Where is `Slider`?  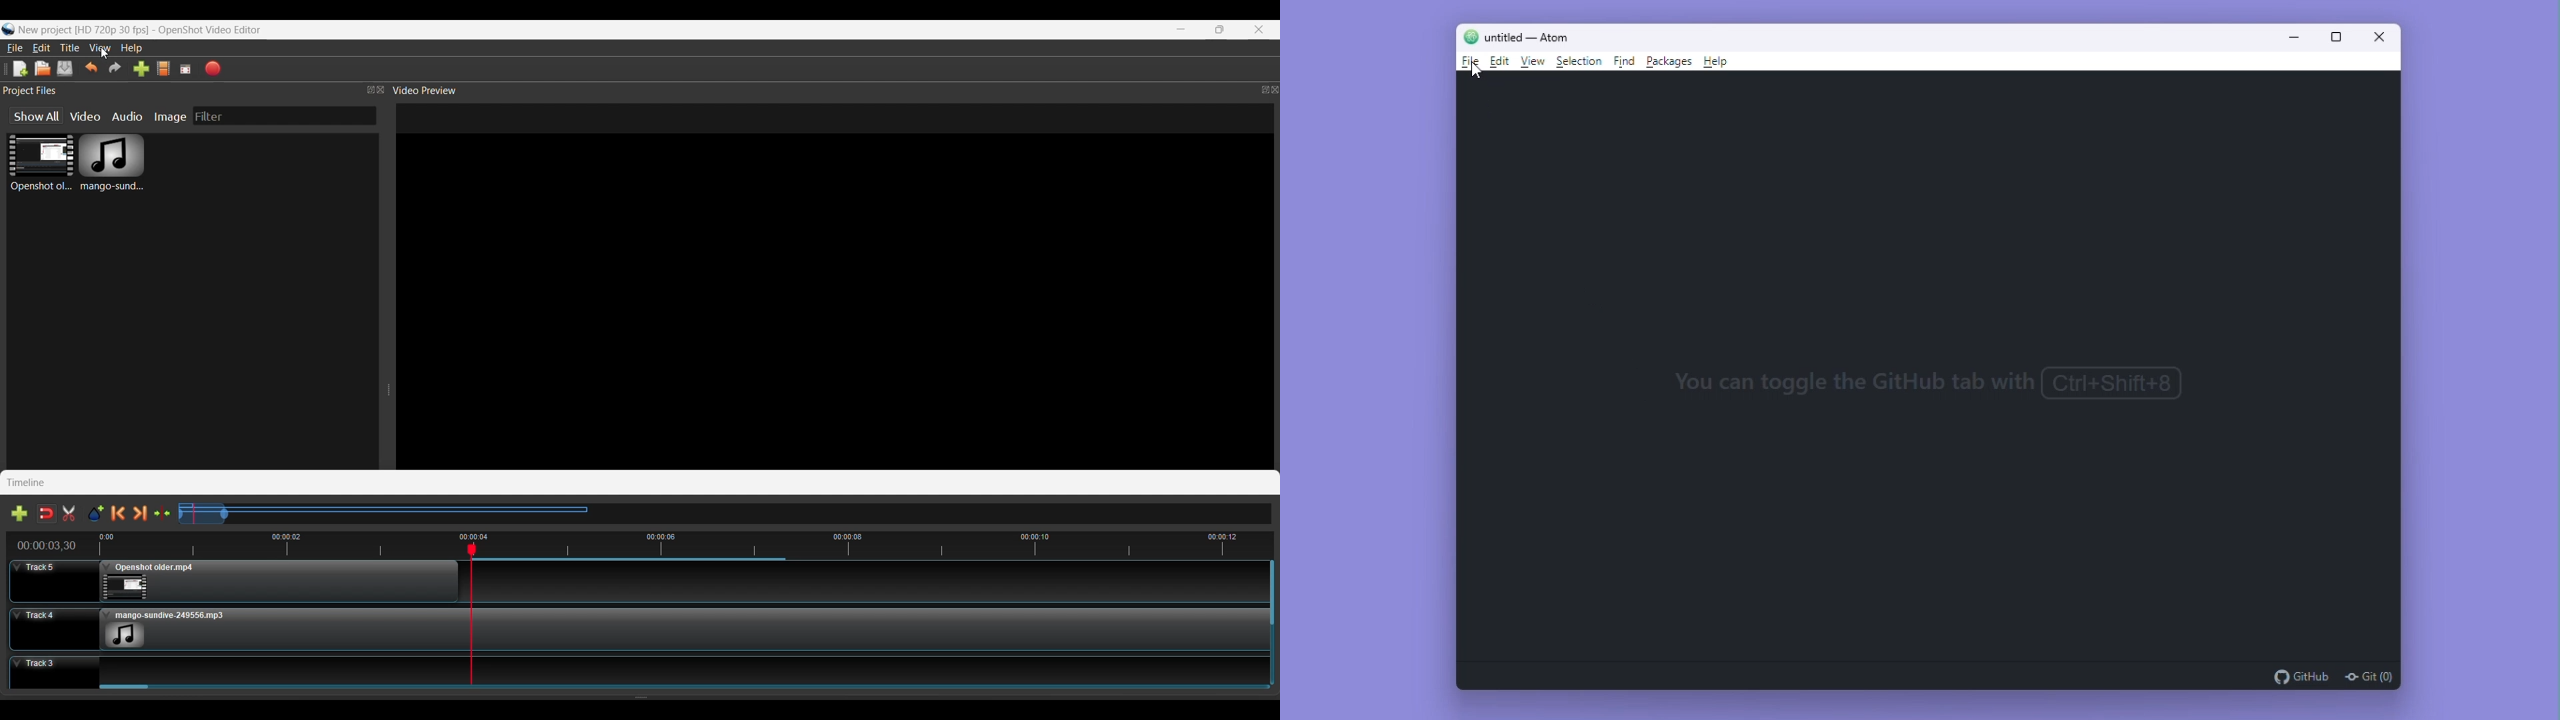
Slider is located at coordinates (690, 689).